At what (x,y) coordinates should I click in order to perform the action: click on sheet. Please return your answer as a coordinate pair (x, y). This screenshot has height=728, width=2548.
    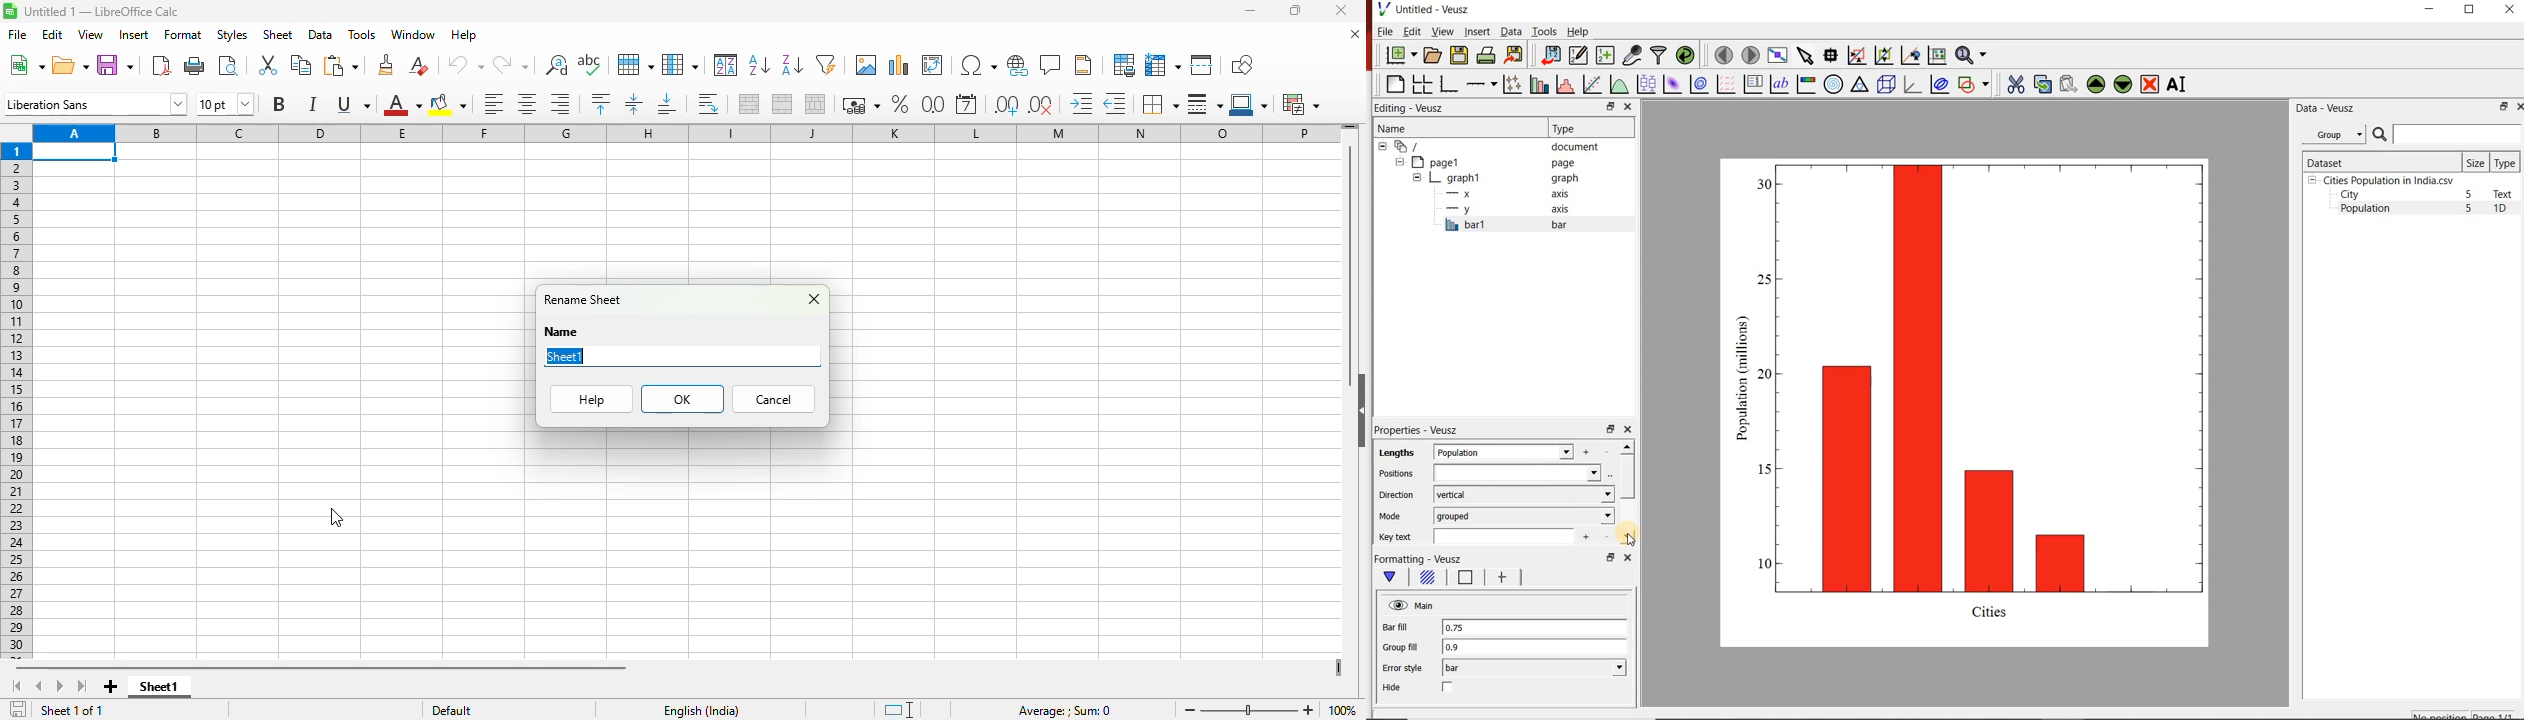
    Looking at the image, I should click on (277, 34).